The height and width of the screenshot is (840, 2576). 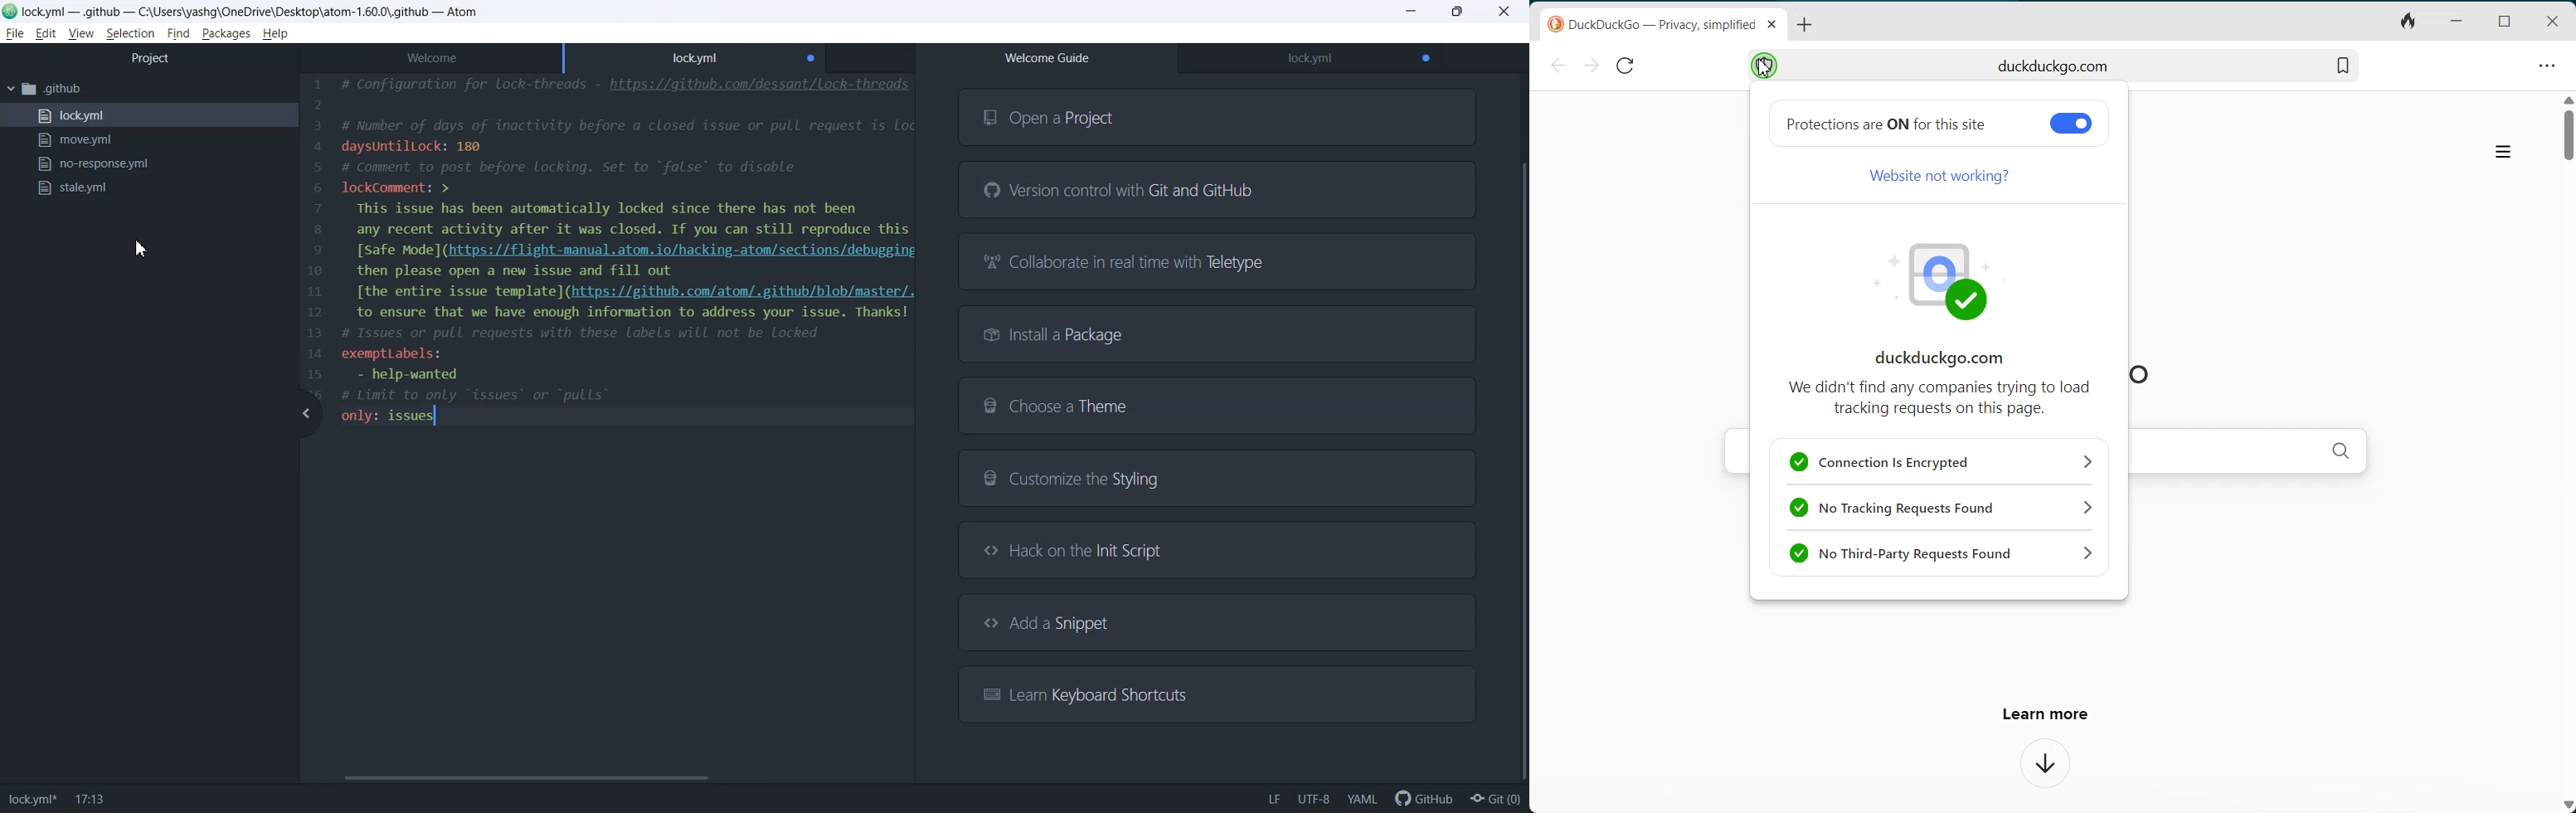 I want to click on lock.yml, so click(x=148, y=116).